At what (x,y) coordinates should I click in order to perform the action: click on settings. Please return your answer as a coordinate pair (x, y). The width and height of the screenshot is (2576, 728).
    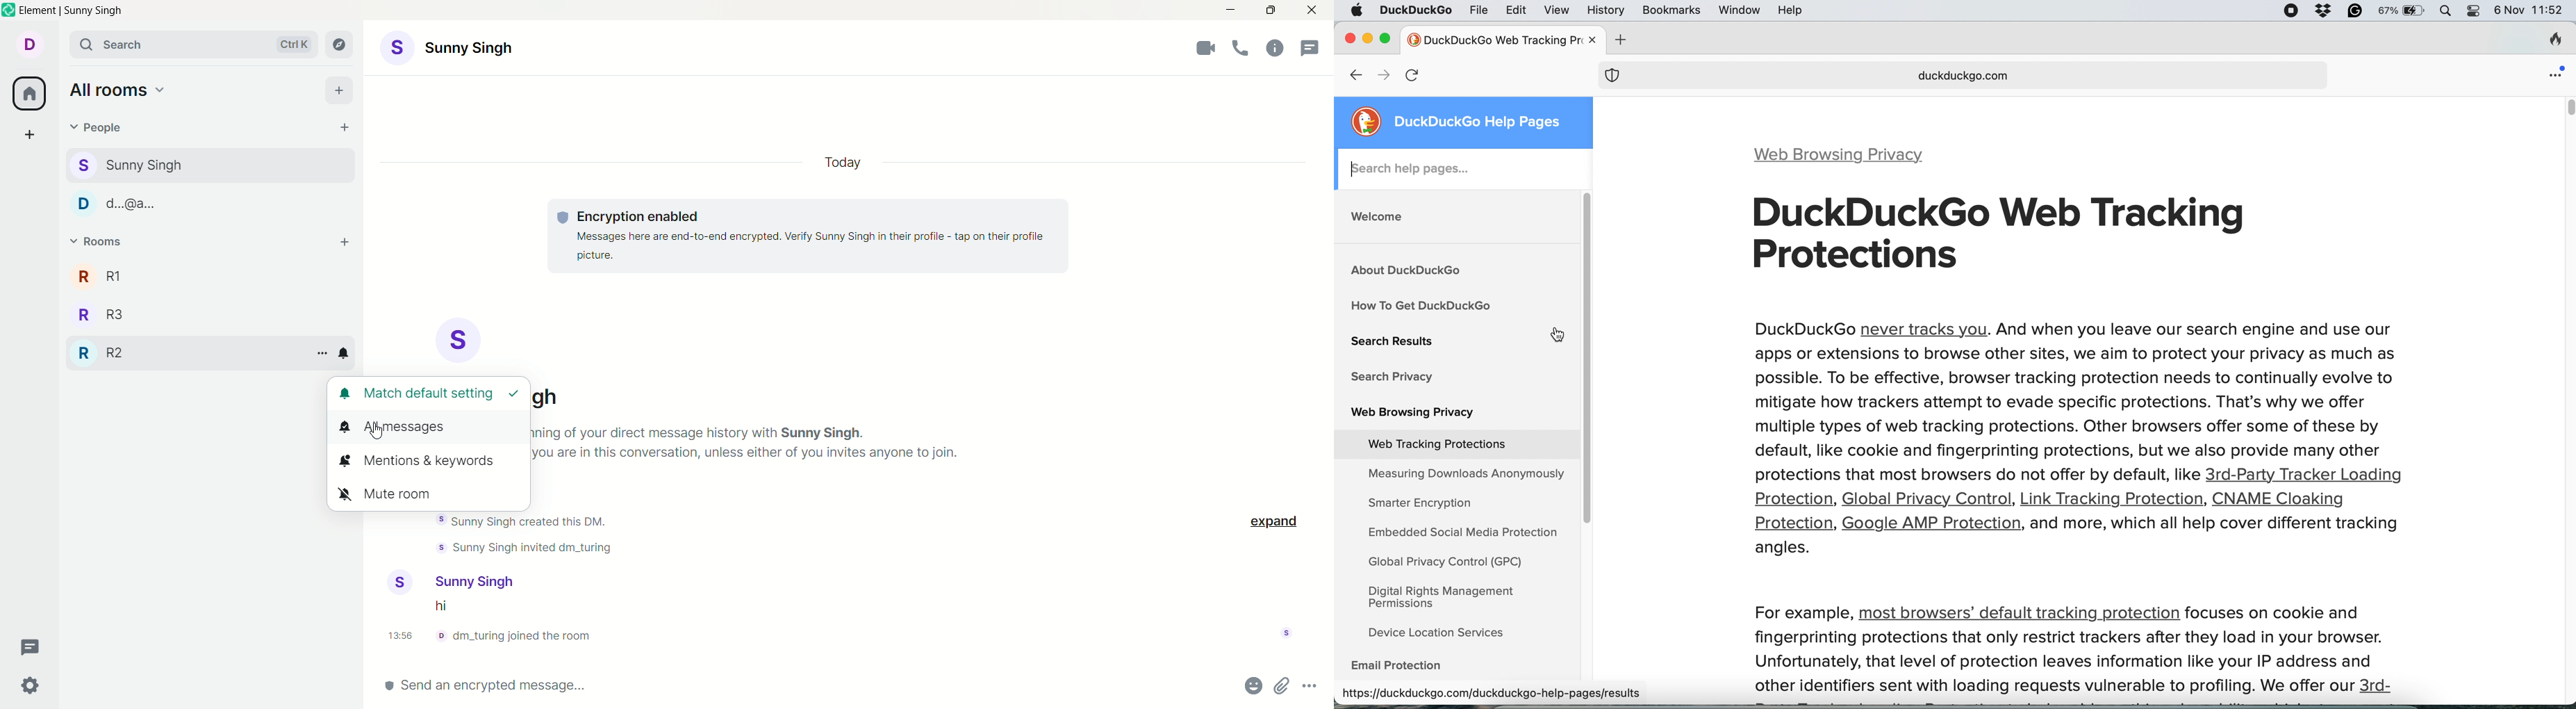
    Looking at the image, I should click on (30, 683).